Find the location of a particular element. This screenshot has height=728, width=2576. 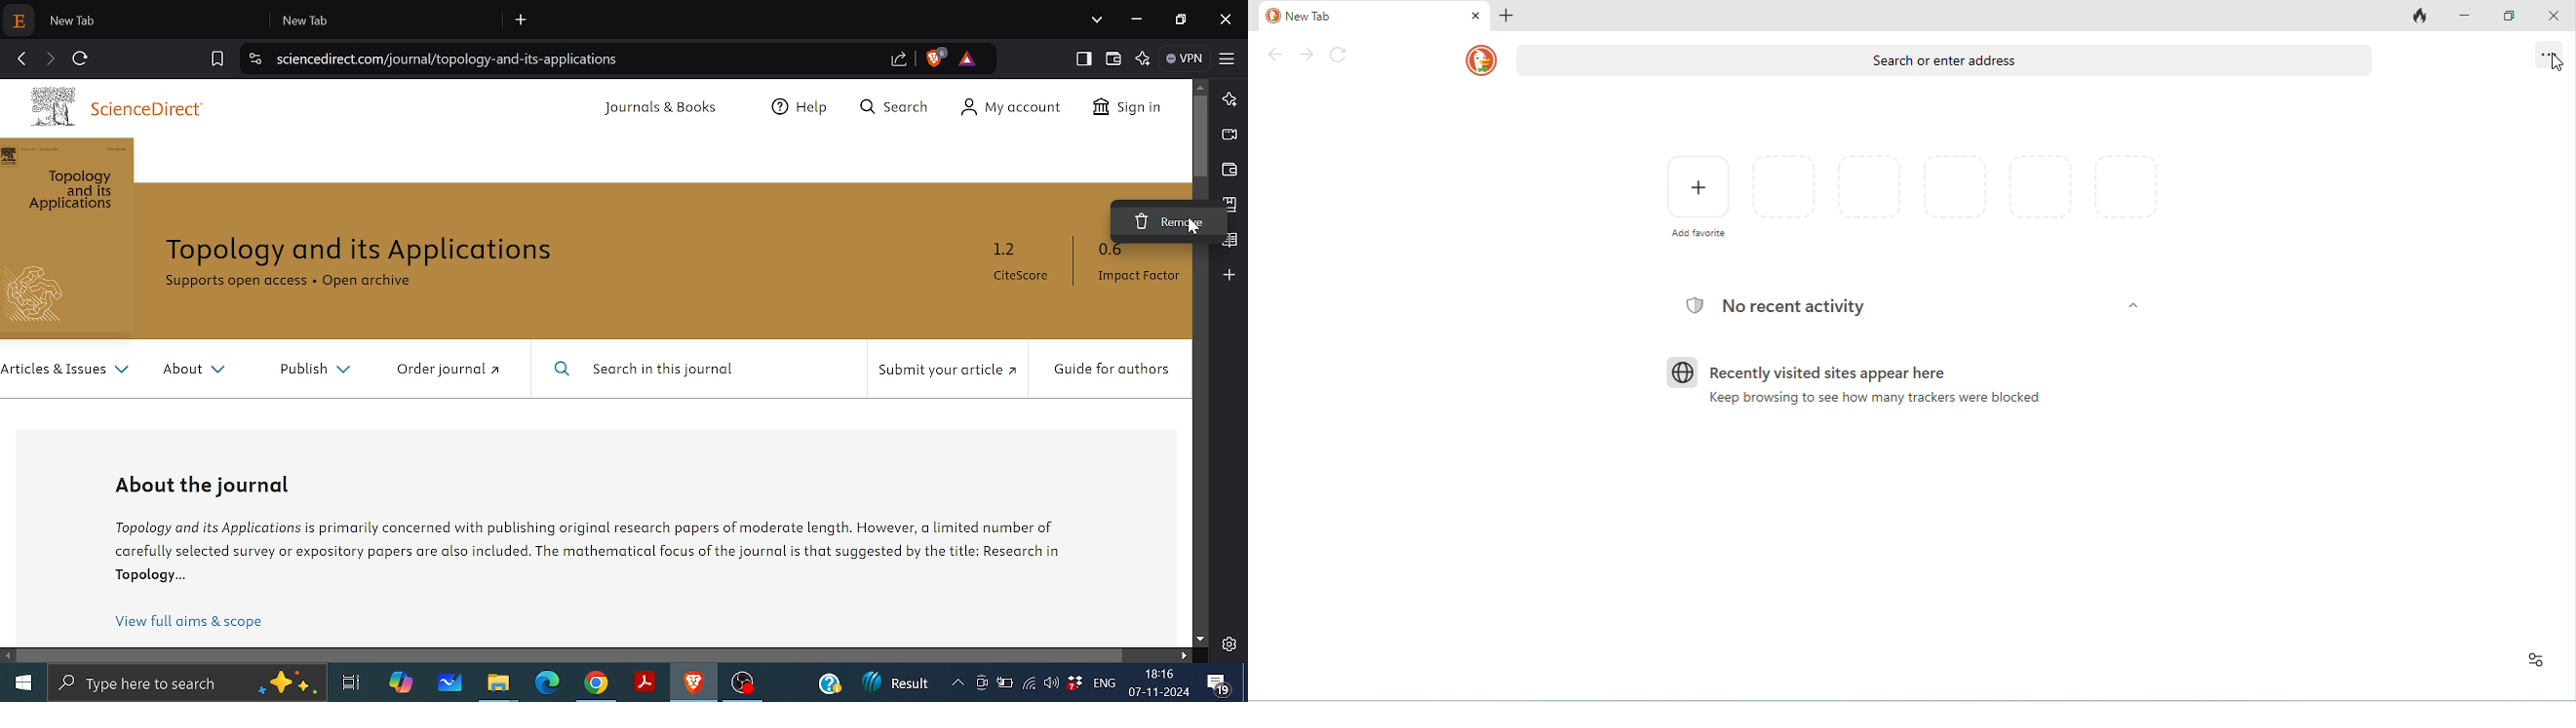

Close window is located at coordinates (1226, 19).